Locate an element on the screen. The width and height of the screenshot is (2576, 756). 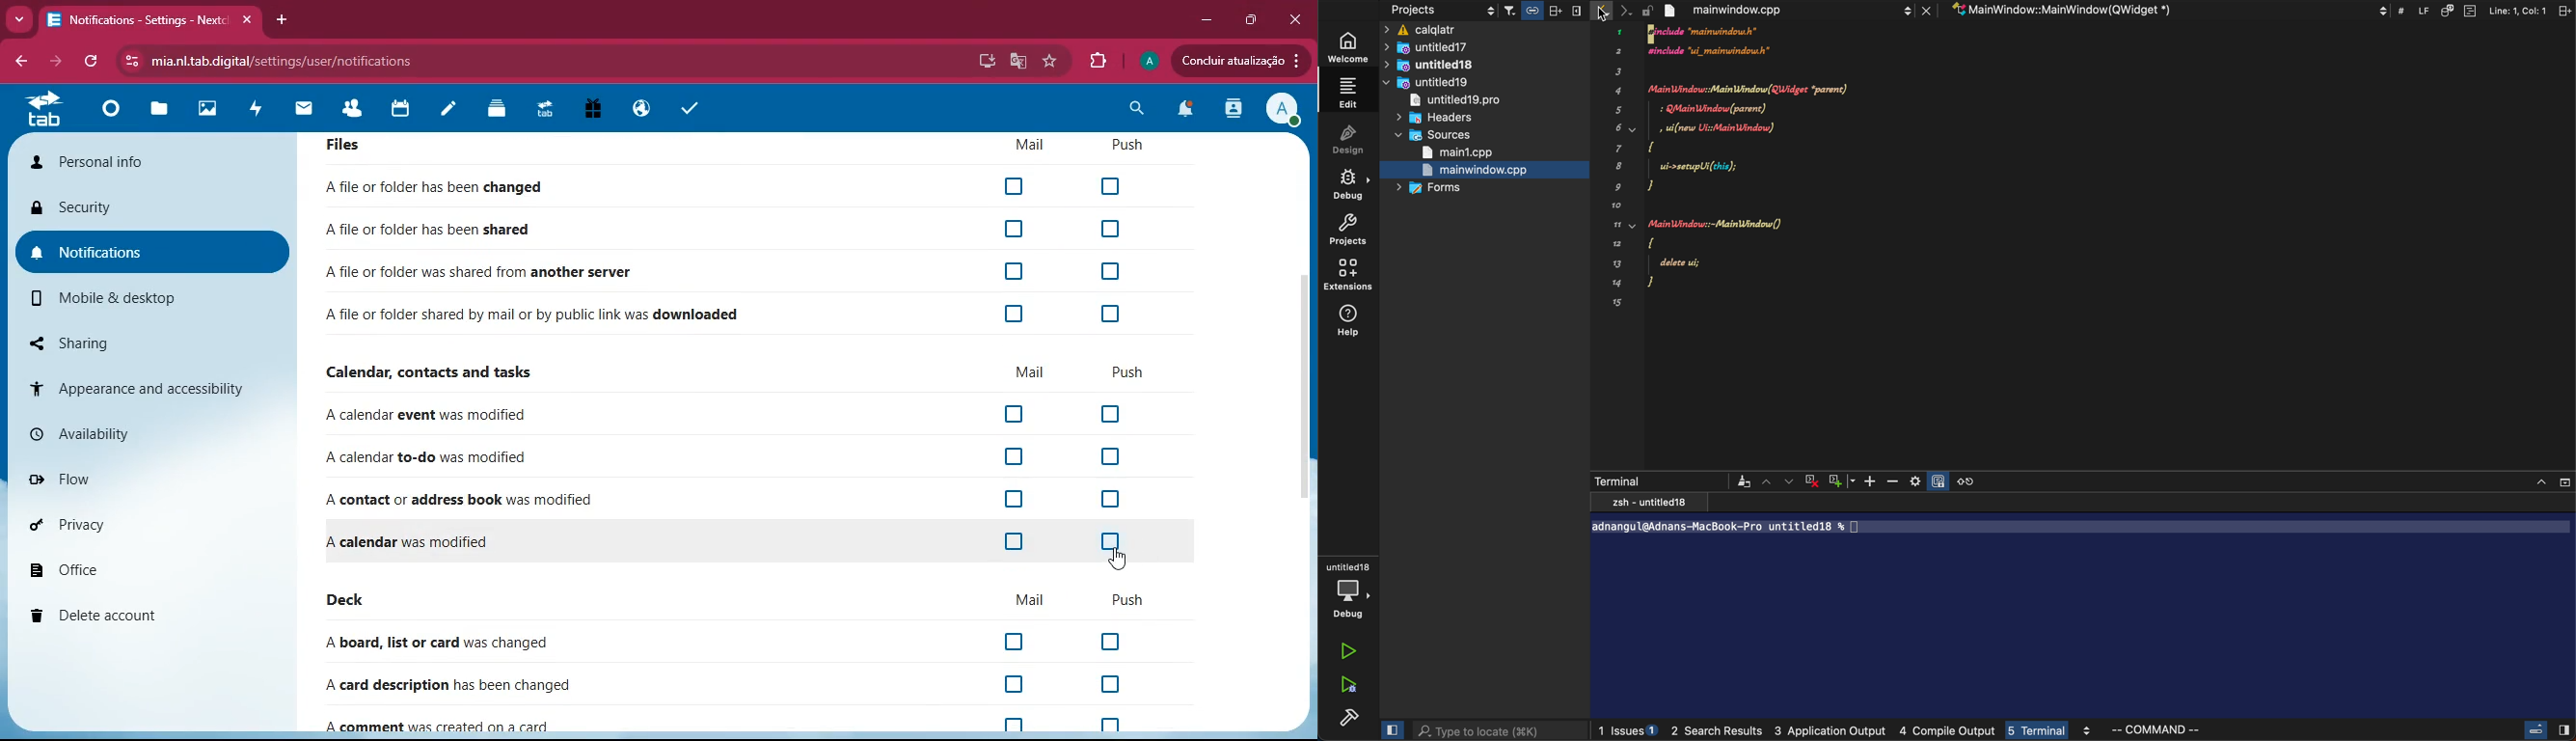
file shared is located at coordinates (438, 231).